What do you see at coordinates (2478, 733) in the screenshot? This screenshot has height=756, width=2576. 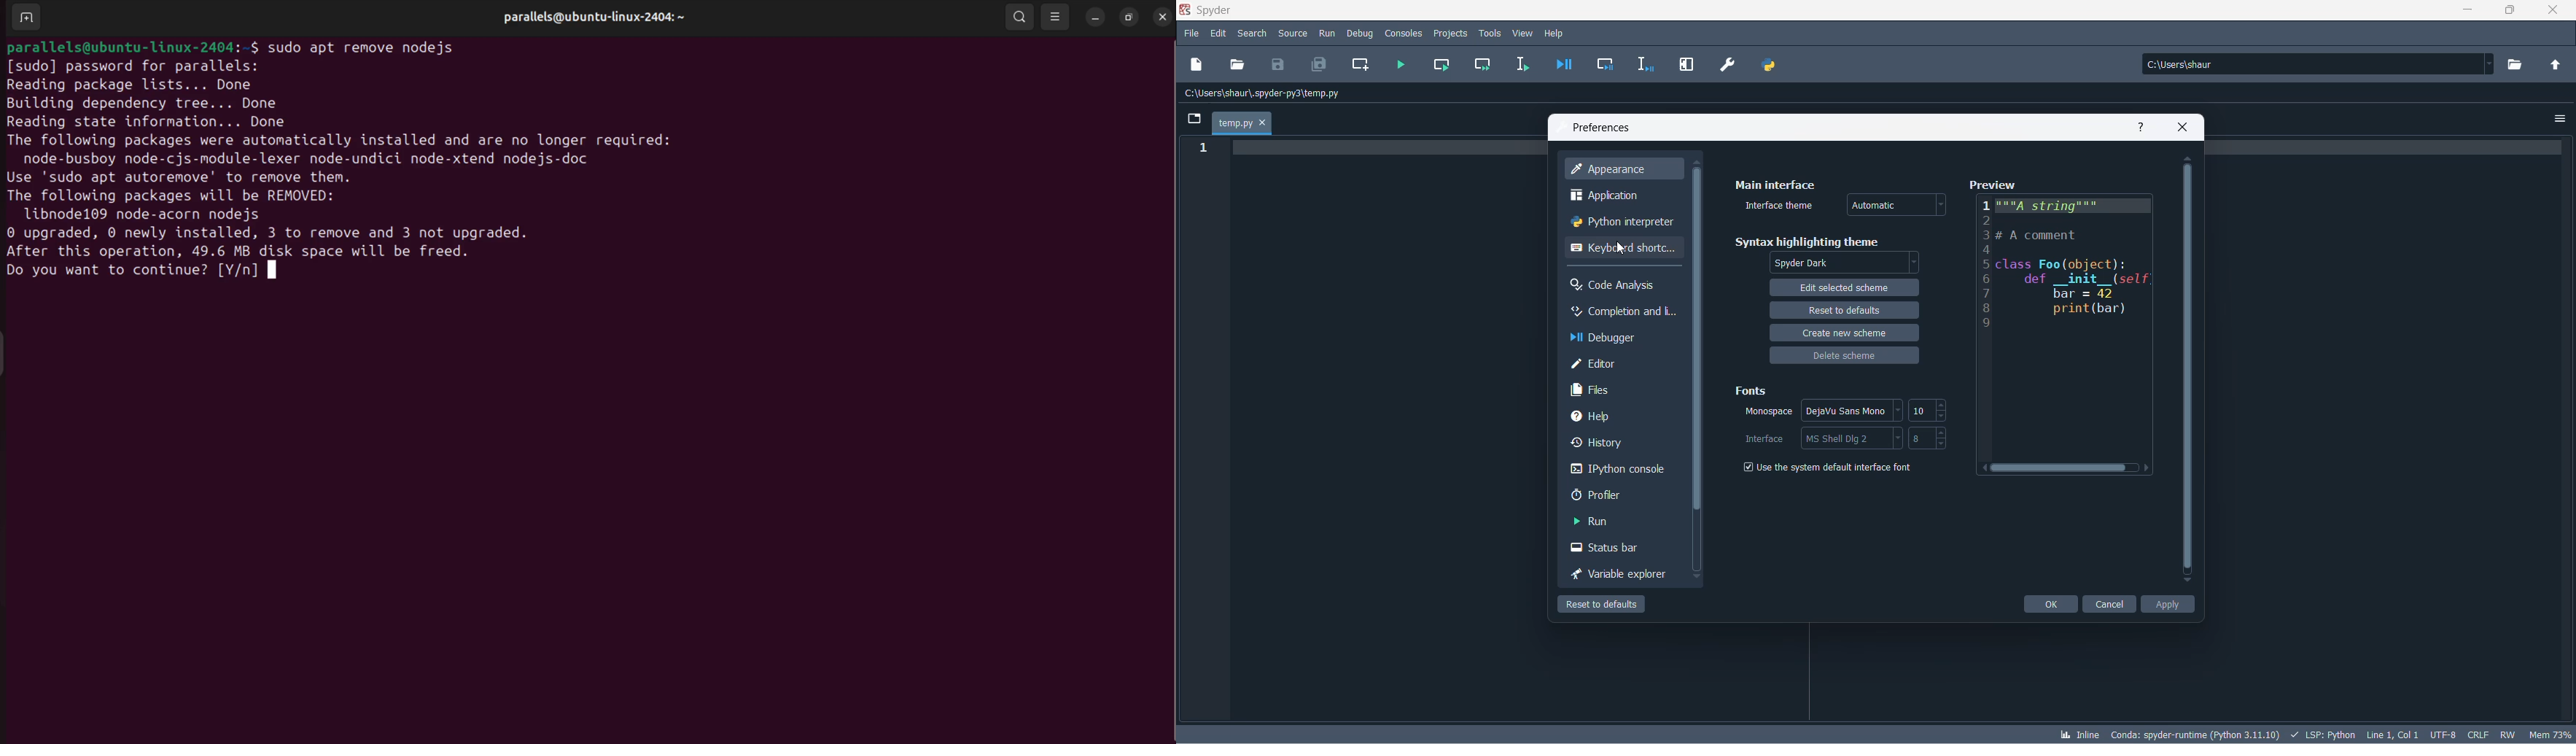 I see `file EOL status` at bounding box center [2478, 733].